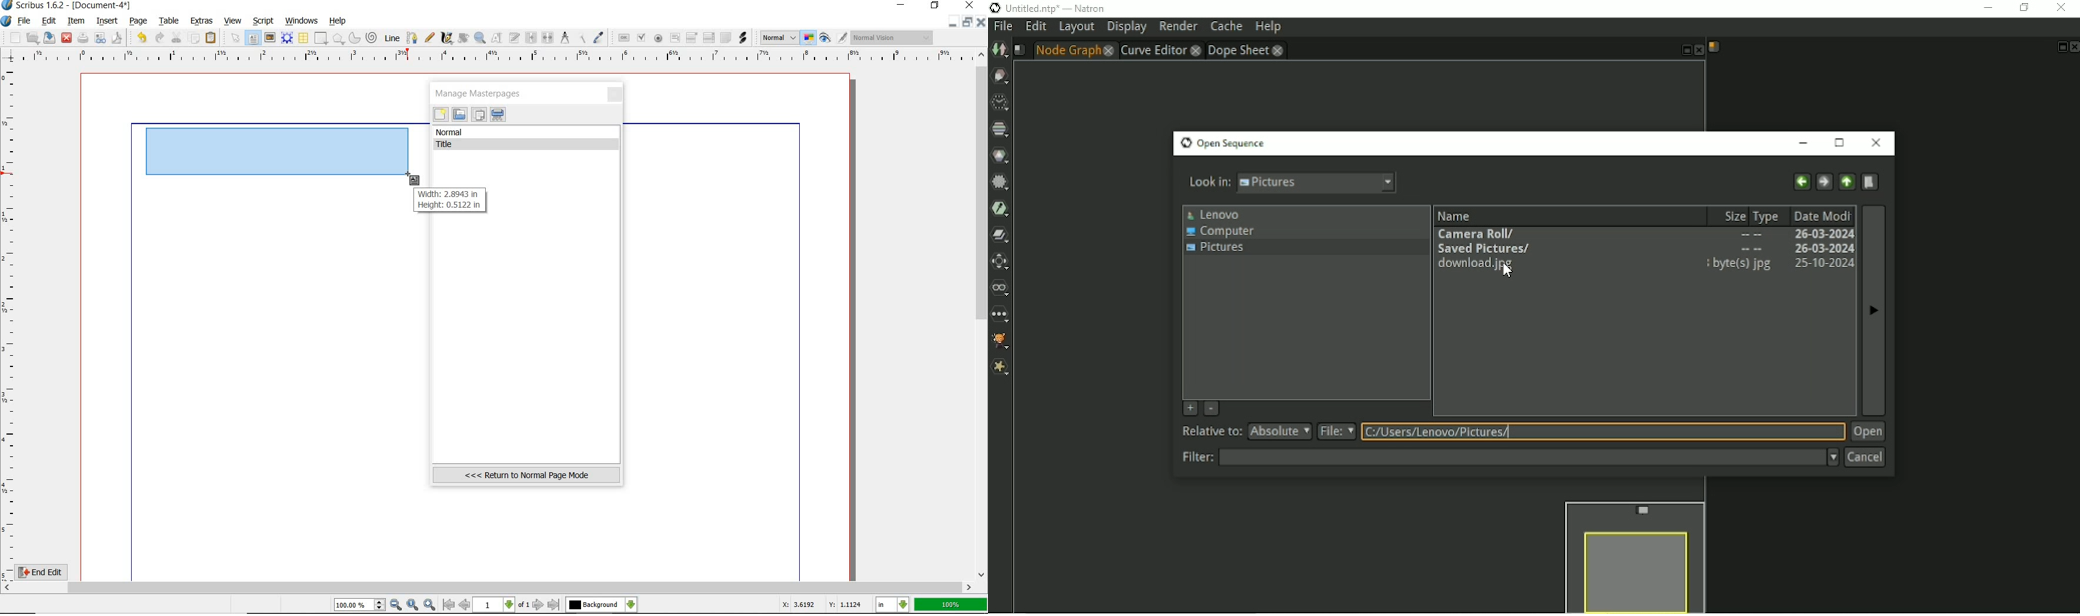 The height and width of the screenshot is (616, 2100). What do you see at coordinates (658, 38) in the screenshot?
I see `pdf radio button` at bounding box center [658, 38].